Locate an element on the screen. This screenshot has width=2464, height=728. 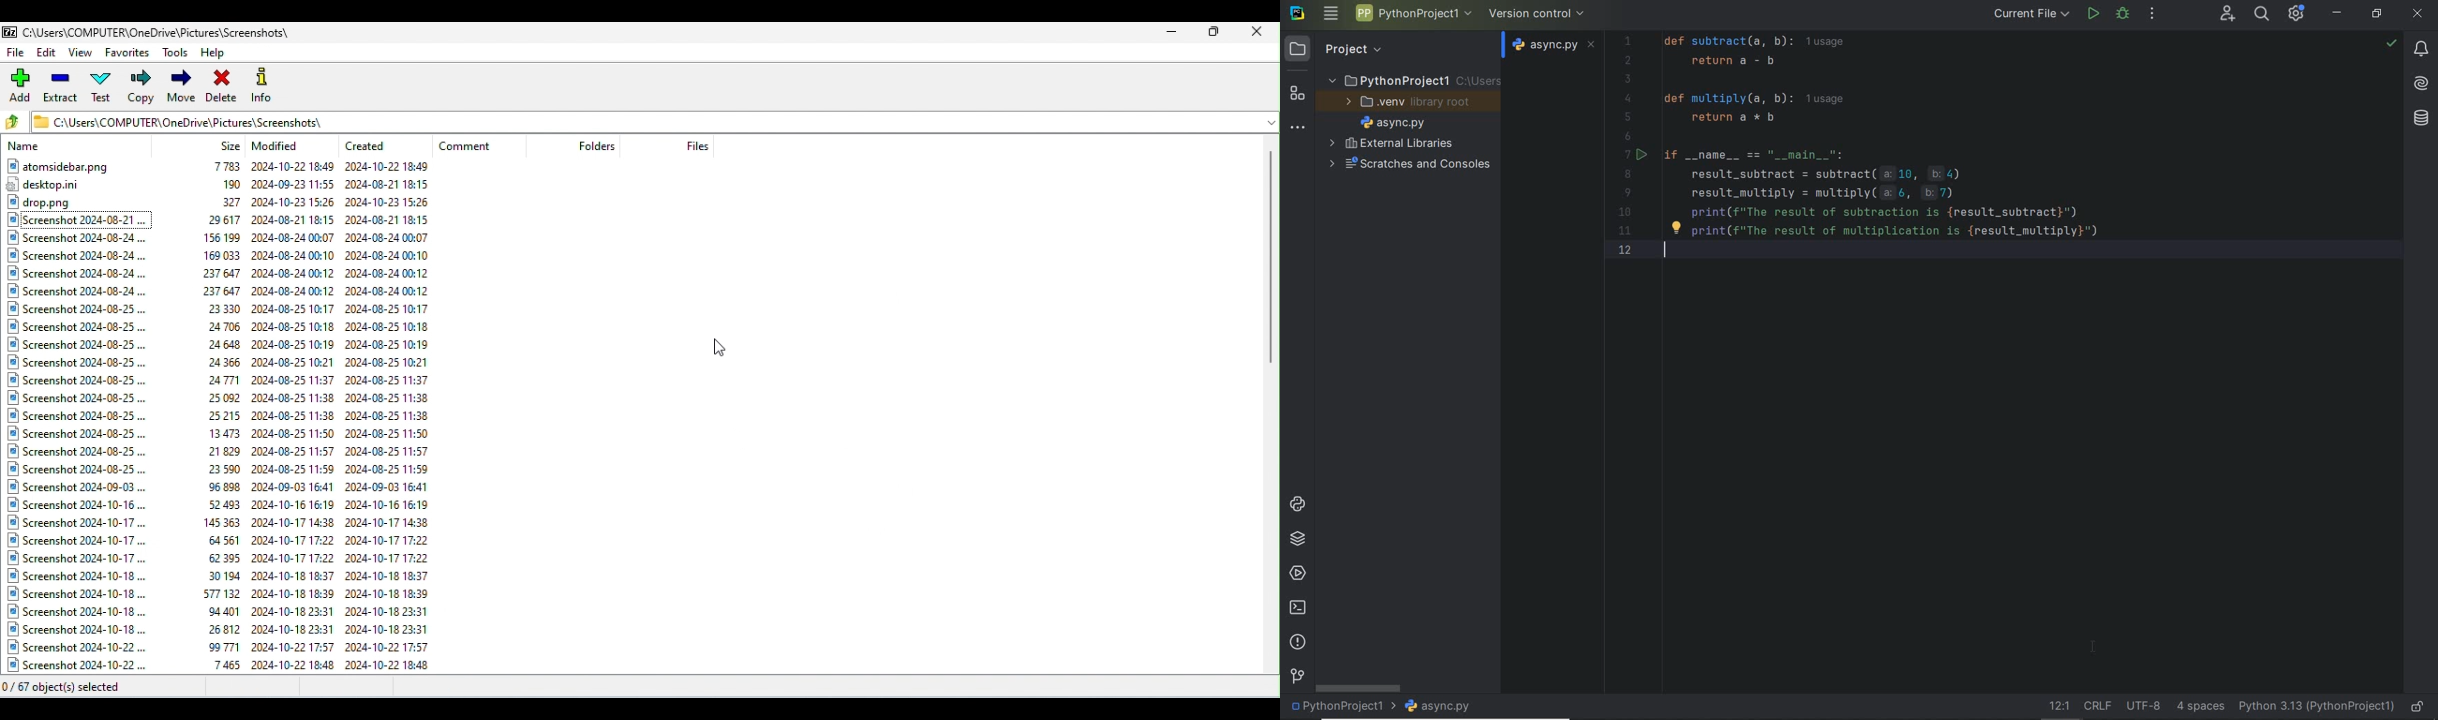
Maximize is located at coordinates (1214, 31).